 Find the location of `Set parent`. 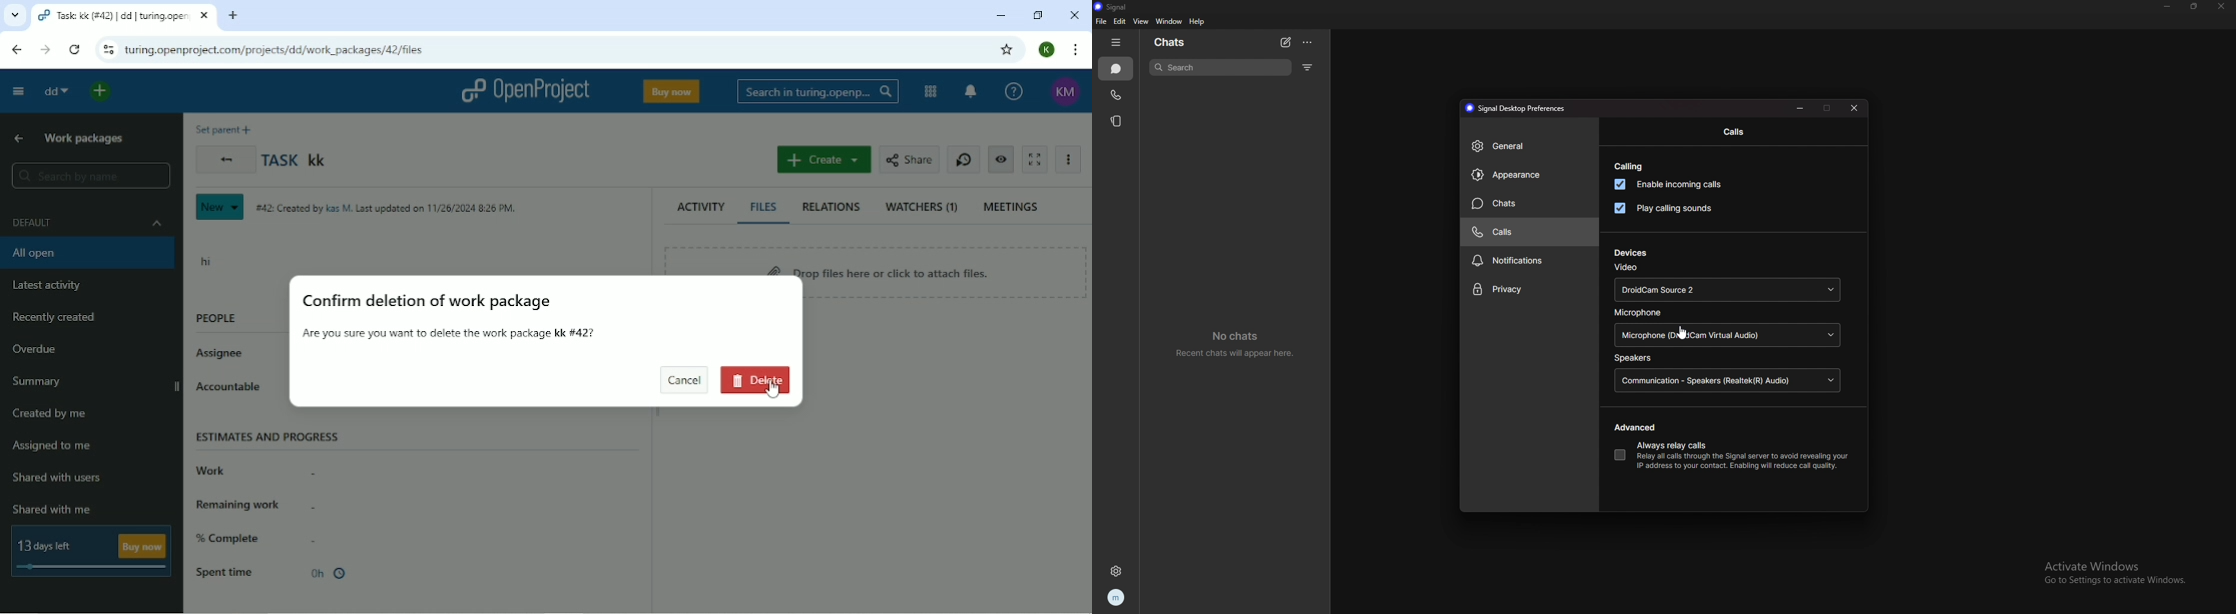

Set parent is located at coordinates (225, 128).